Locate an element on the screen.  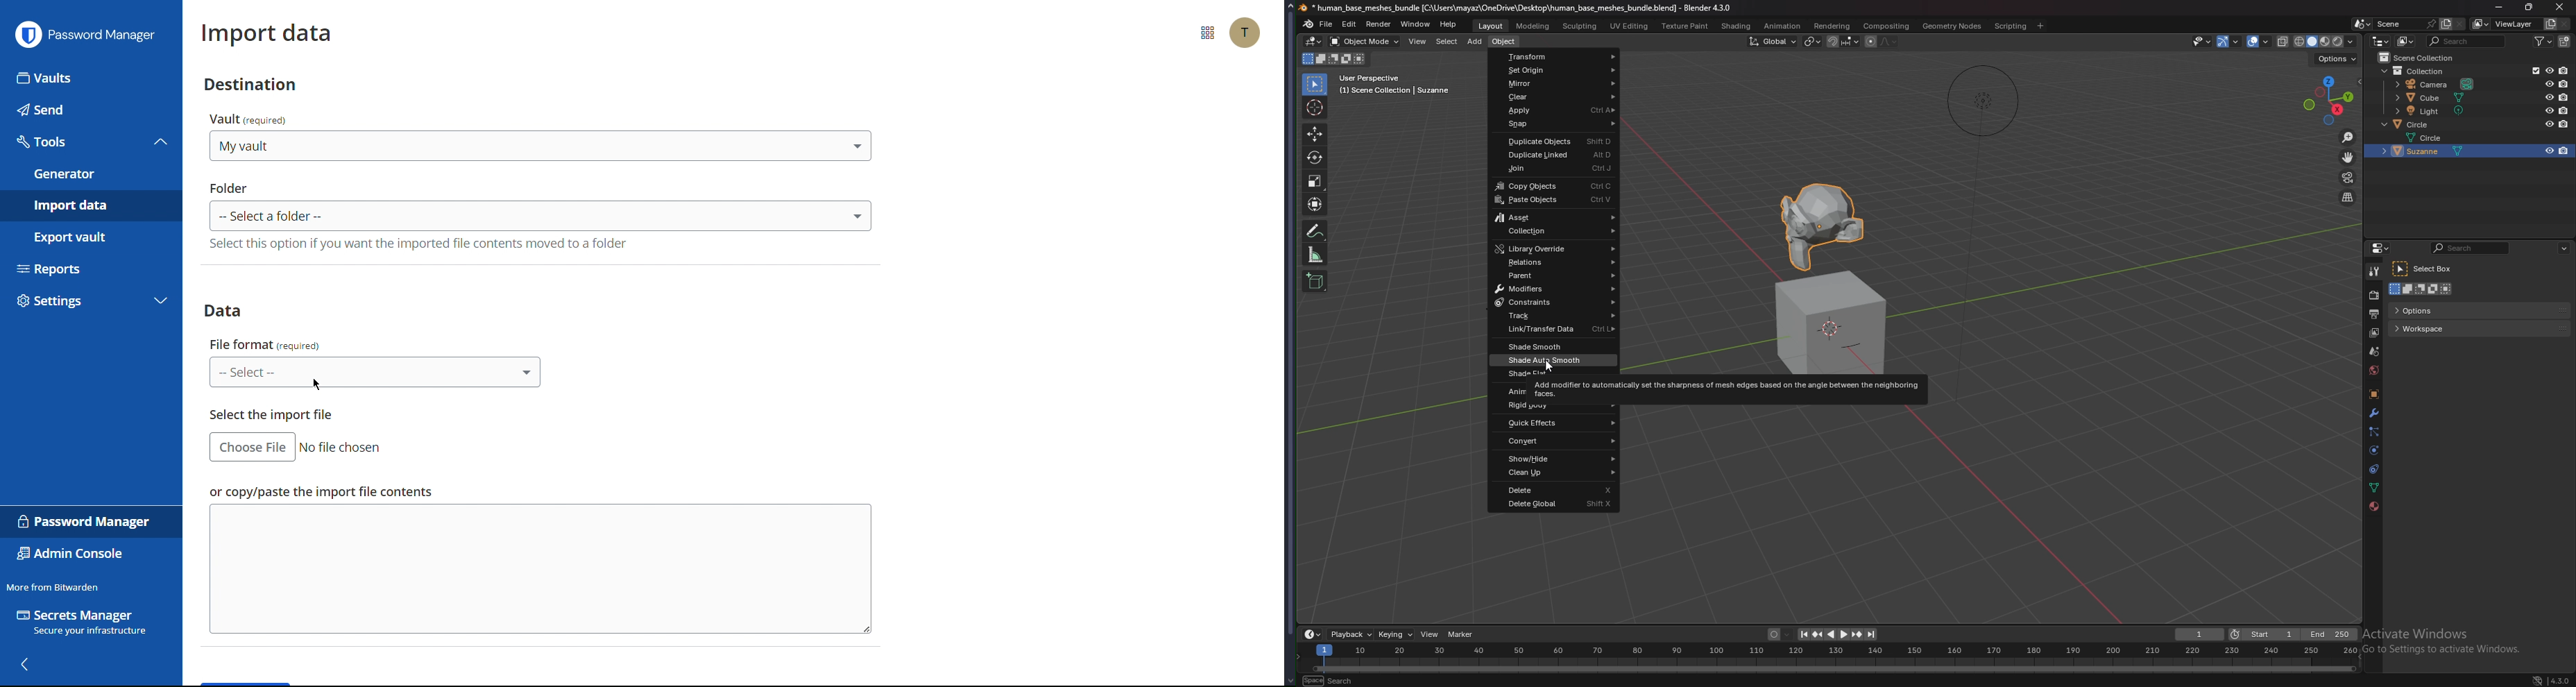
hide in viewport is located at coordinates (2547, 97).